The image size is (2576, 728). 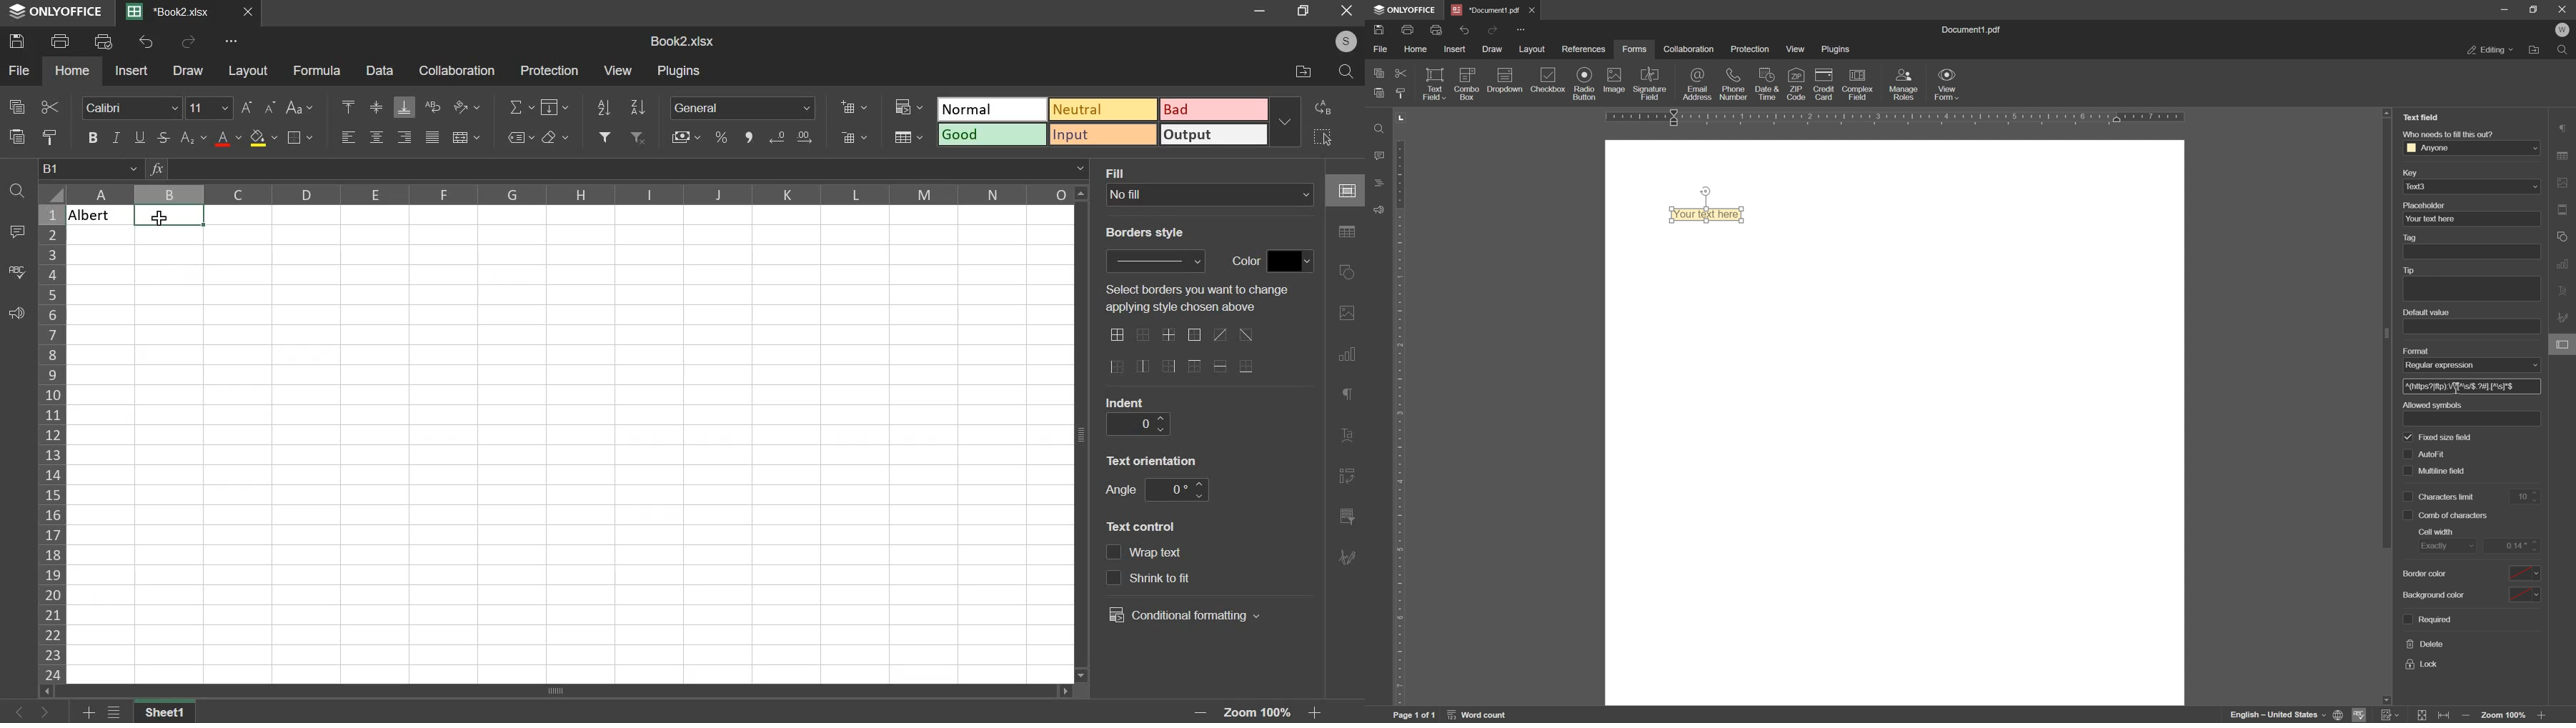 I want to click on page 1 of 1, so click(x=1415, y=715).